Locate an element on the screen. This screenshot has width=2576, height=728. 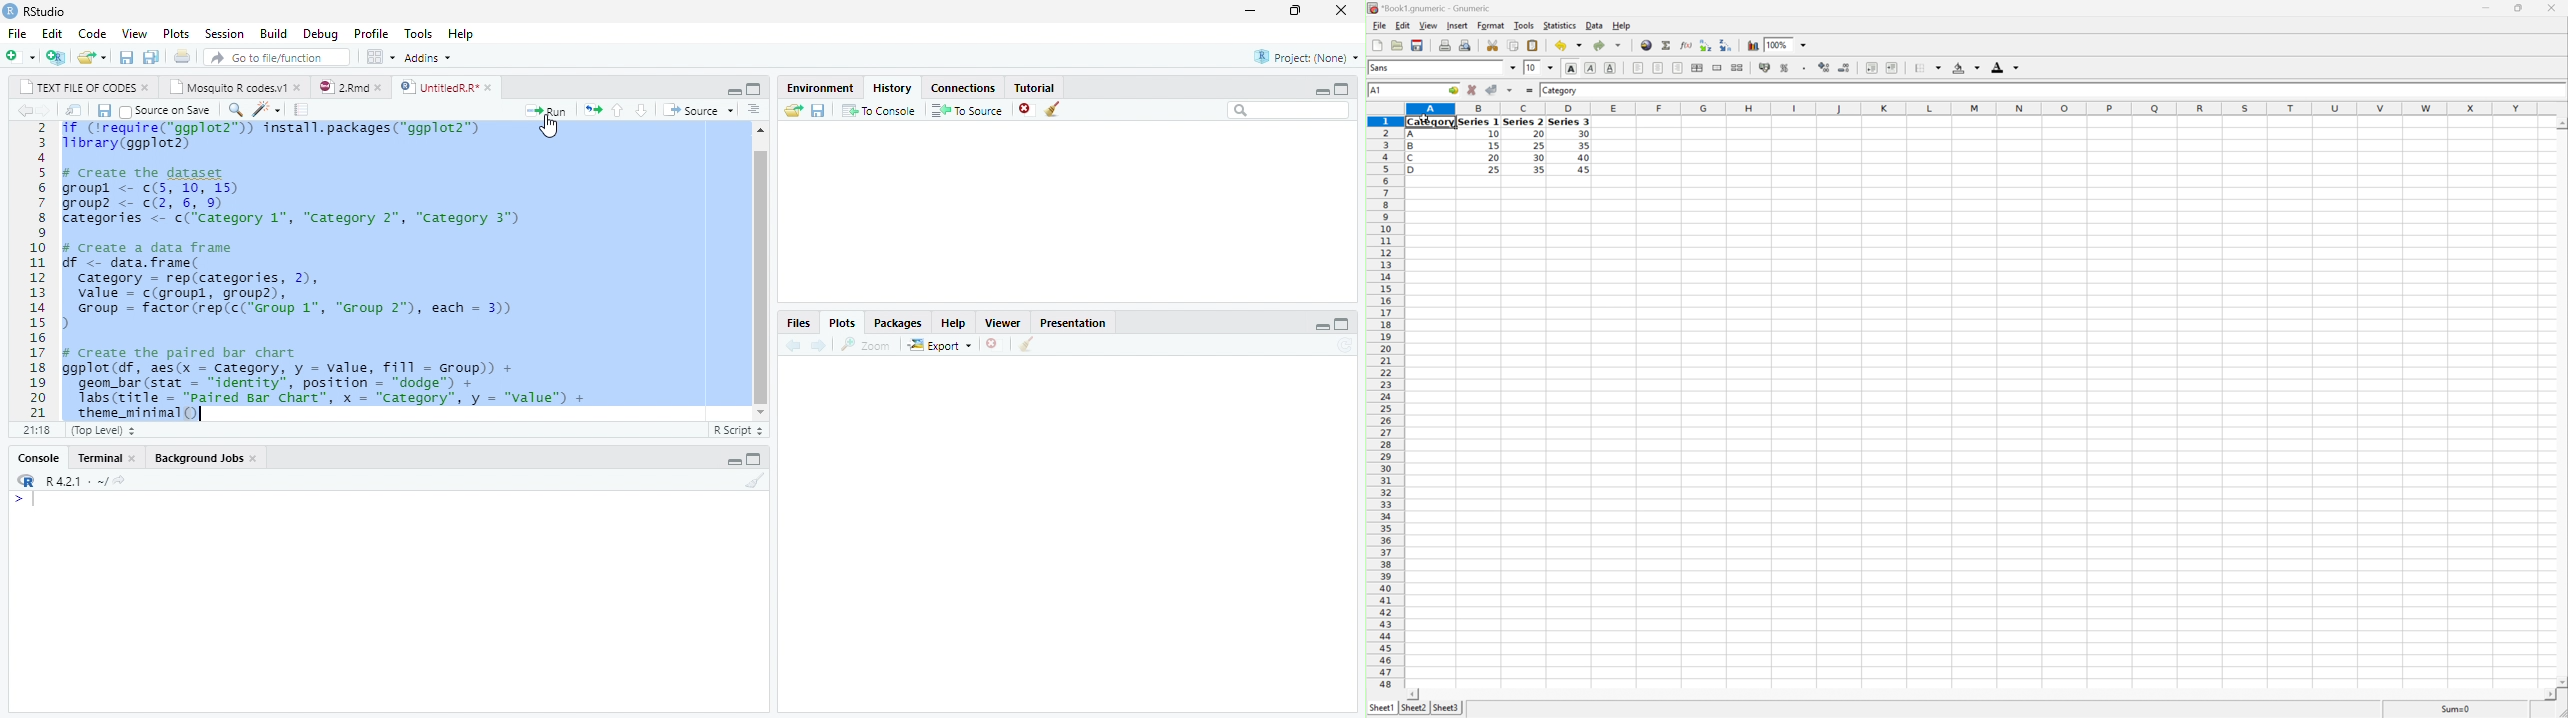
2 3 4 5 6 7 8 9 10 11 12 13 14 15 16 17 18 19 20 21 is located at coordinates (39, 270).